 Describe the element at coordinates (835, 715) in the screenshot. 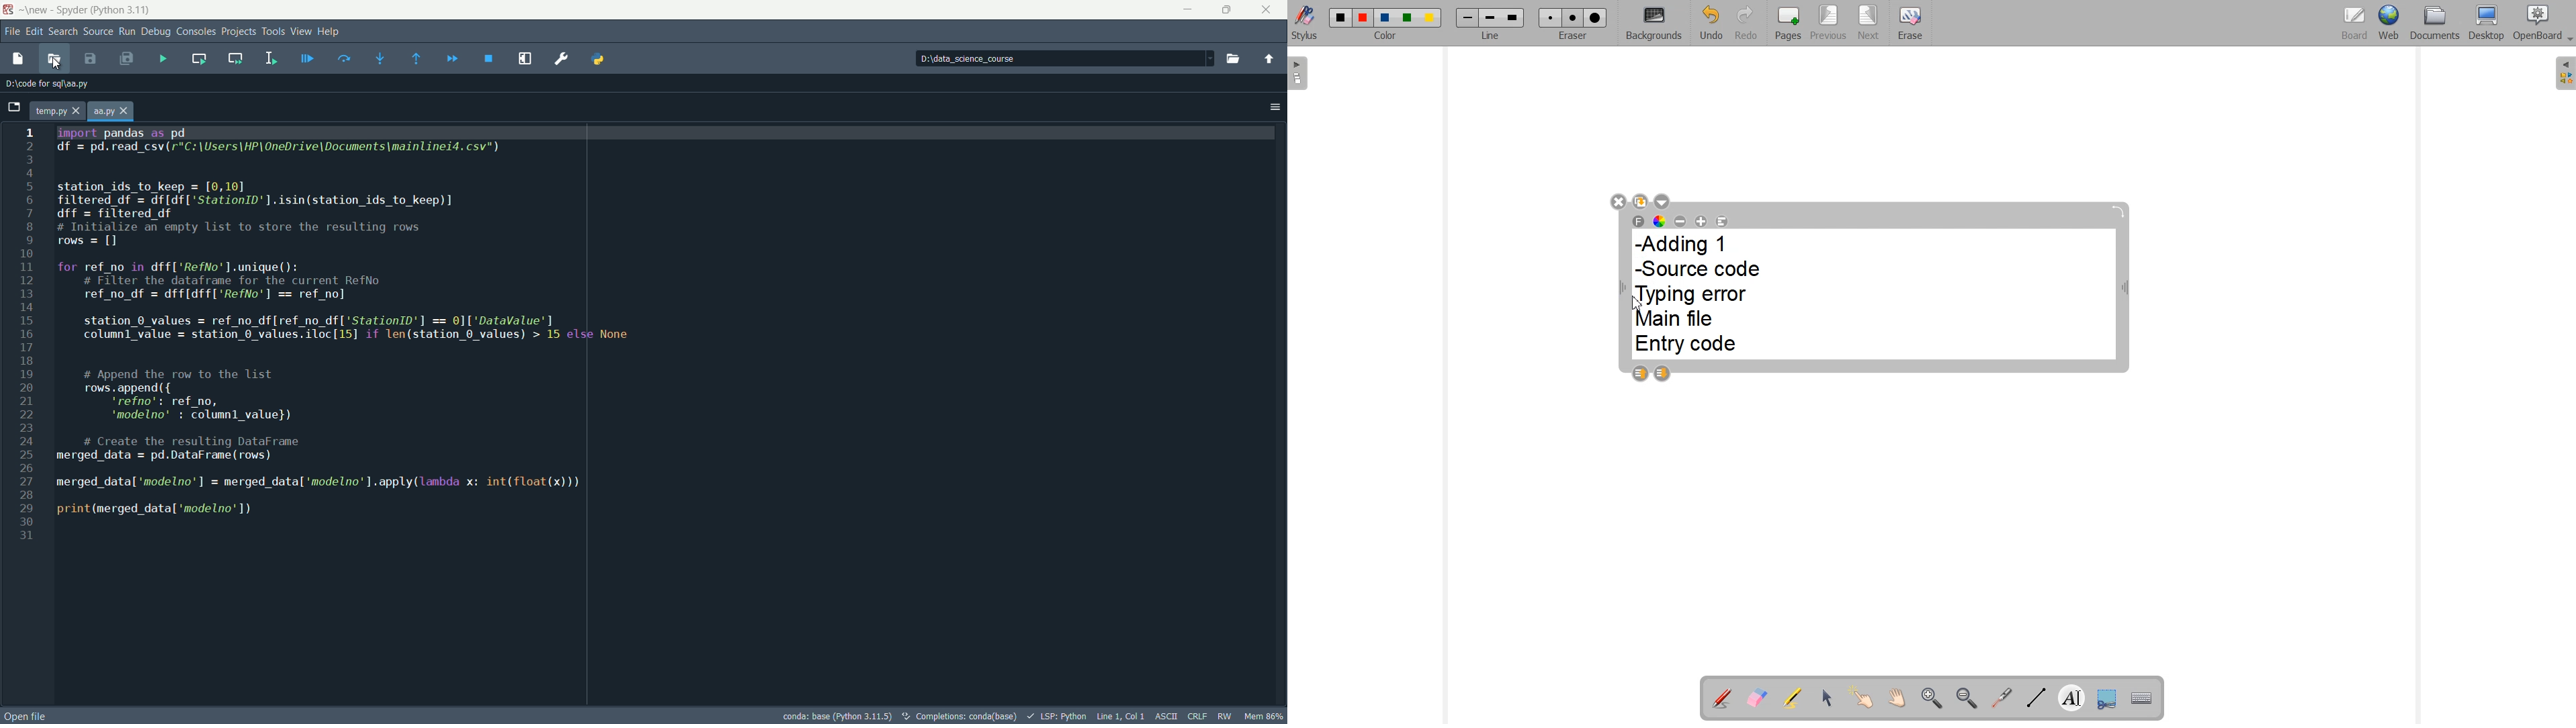

I see `interpreter` at that location.